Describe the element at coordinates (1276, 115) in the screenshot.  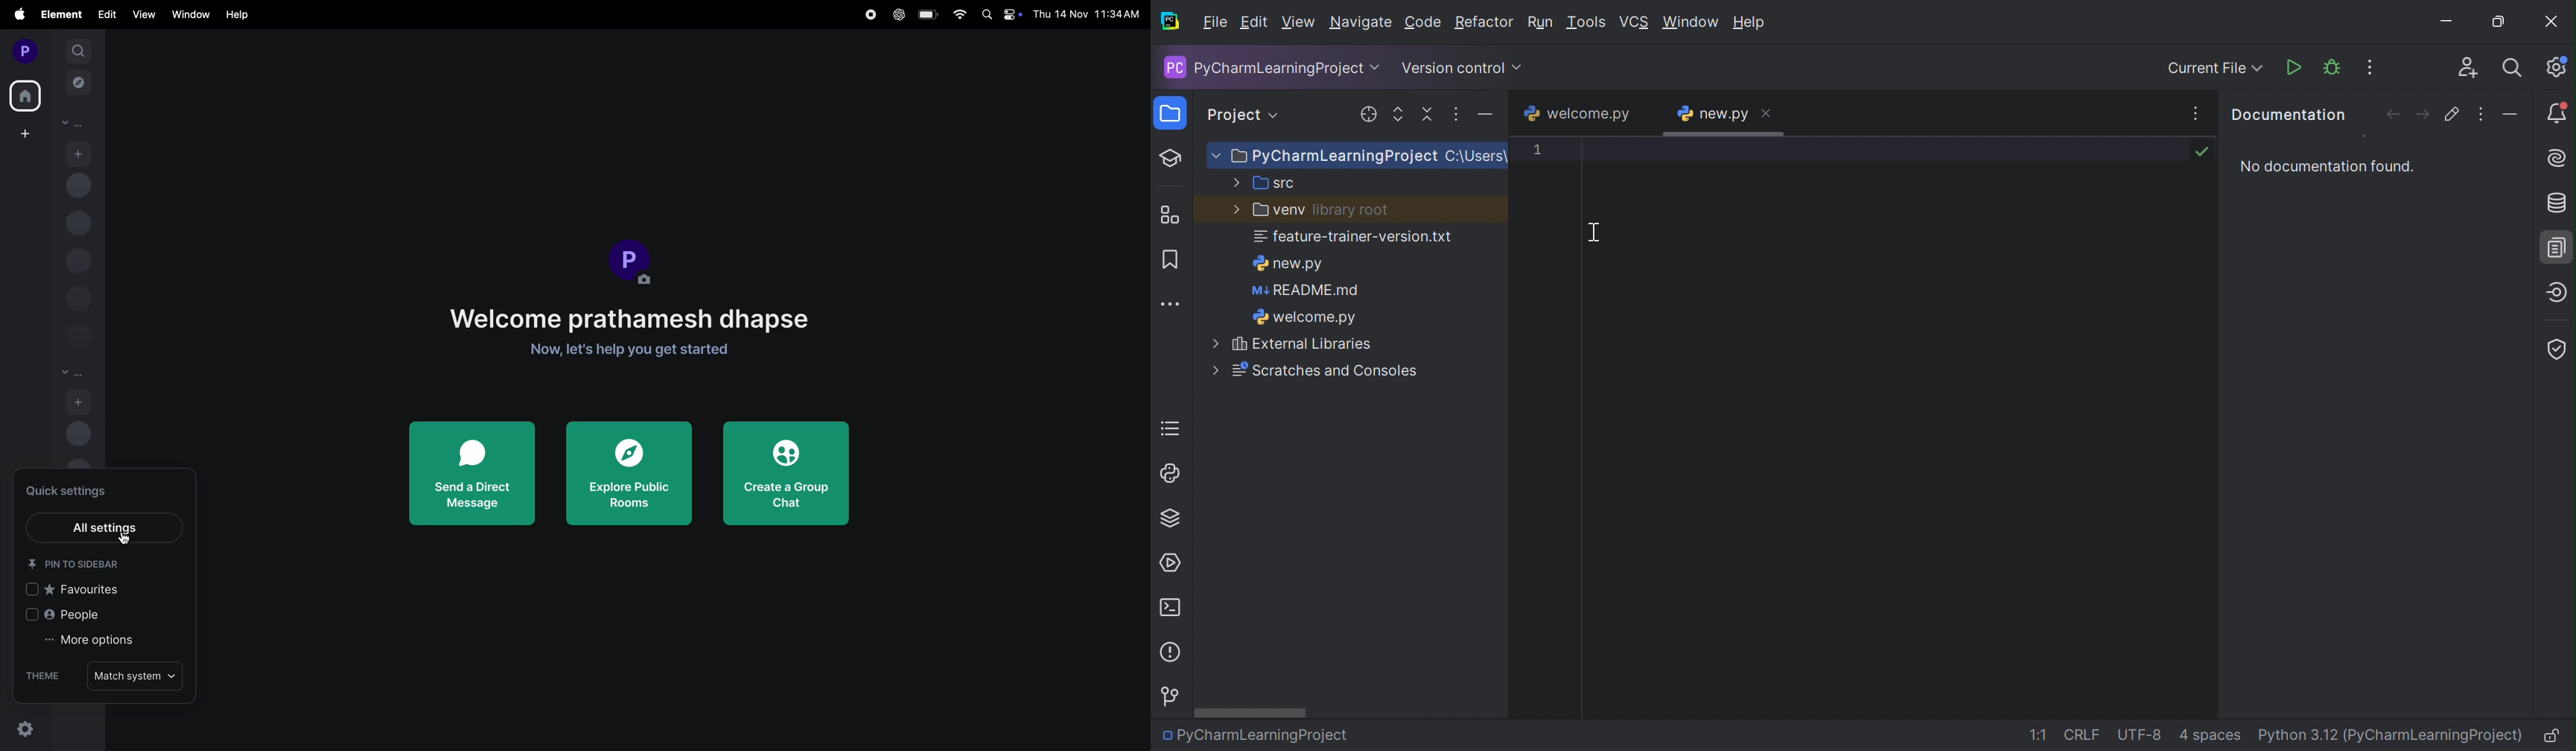
I see `Drop down` at that location.